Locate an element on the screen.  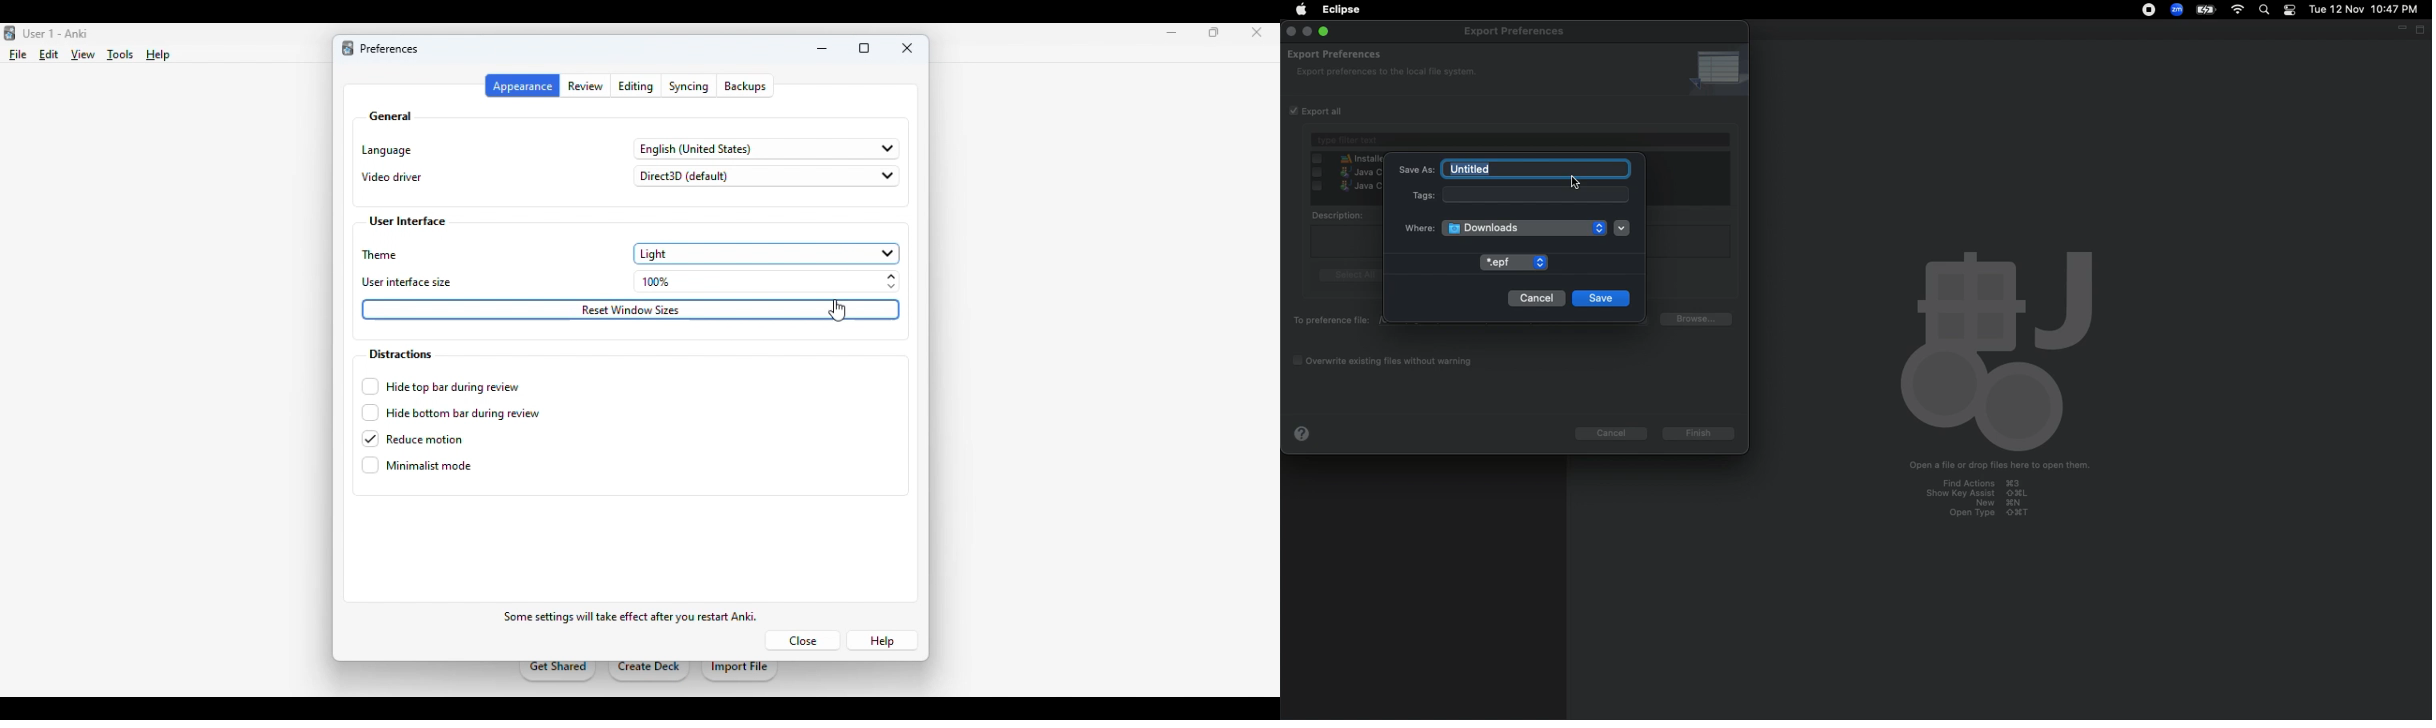
Drop down is located at coordinates (1622, 228).